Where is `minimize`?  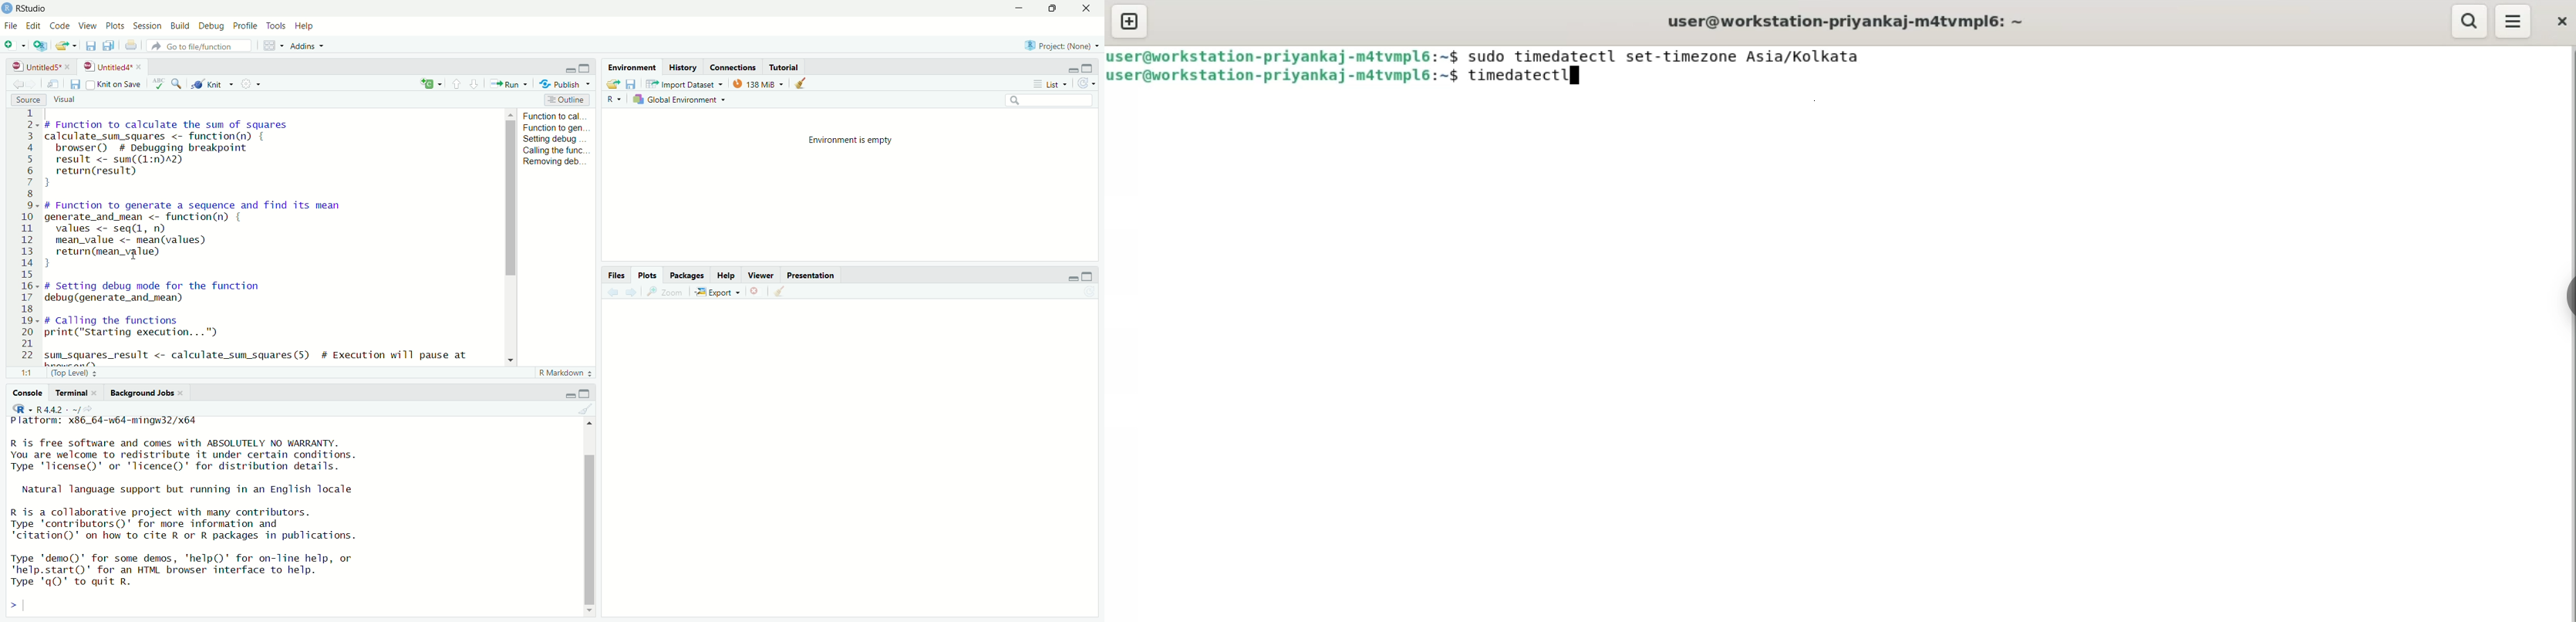 minimize is located at coordinates (1068, 276).